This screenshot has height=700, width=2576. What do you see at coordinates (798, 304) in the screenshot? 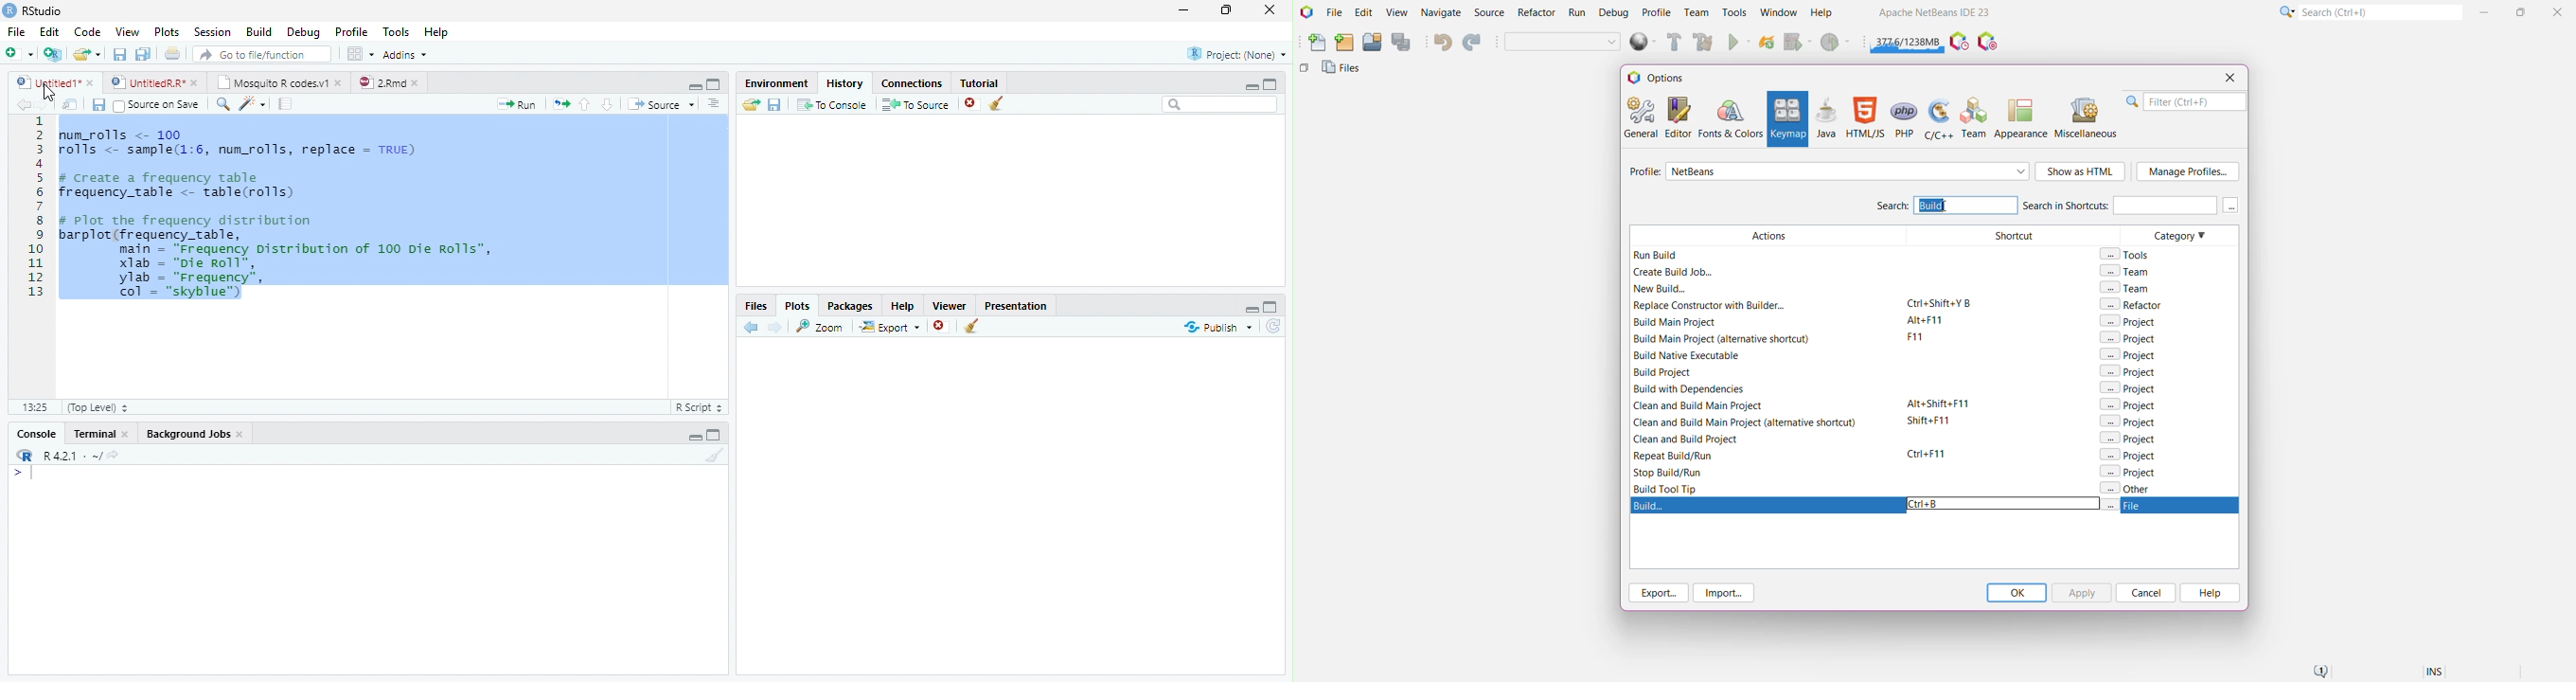
I see `Plots` at bounding box center [798, 304].